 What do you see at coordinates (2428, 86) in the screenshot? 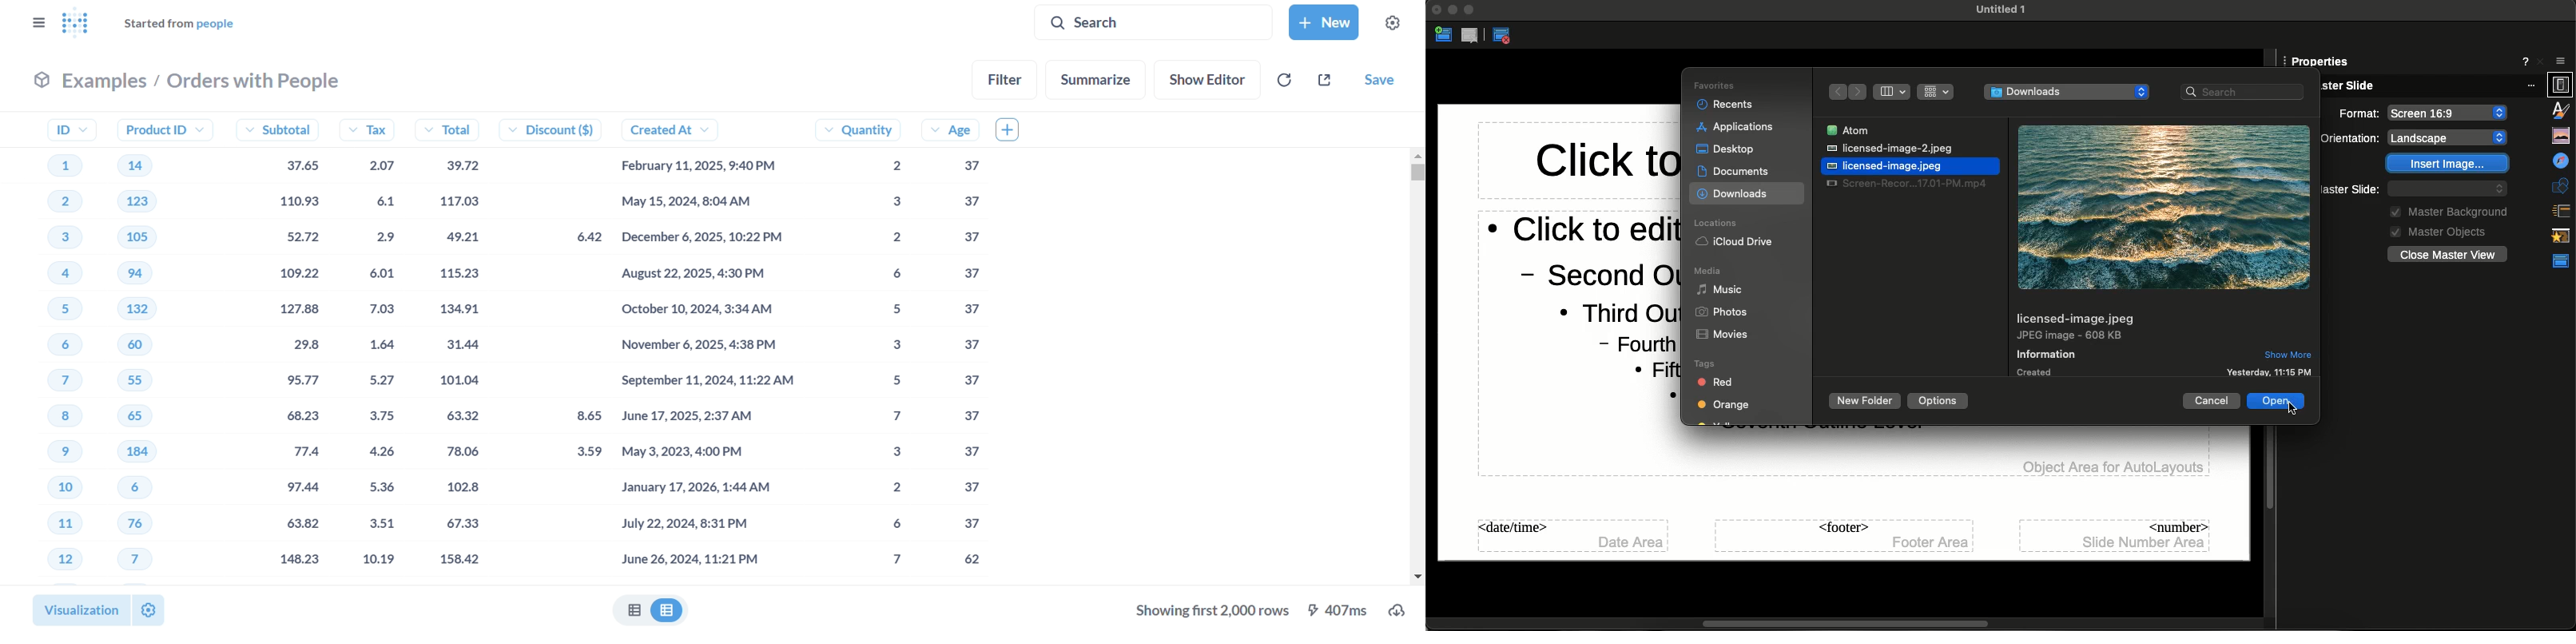
I see `Master slide` at bounding box center [2428, 86].